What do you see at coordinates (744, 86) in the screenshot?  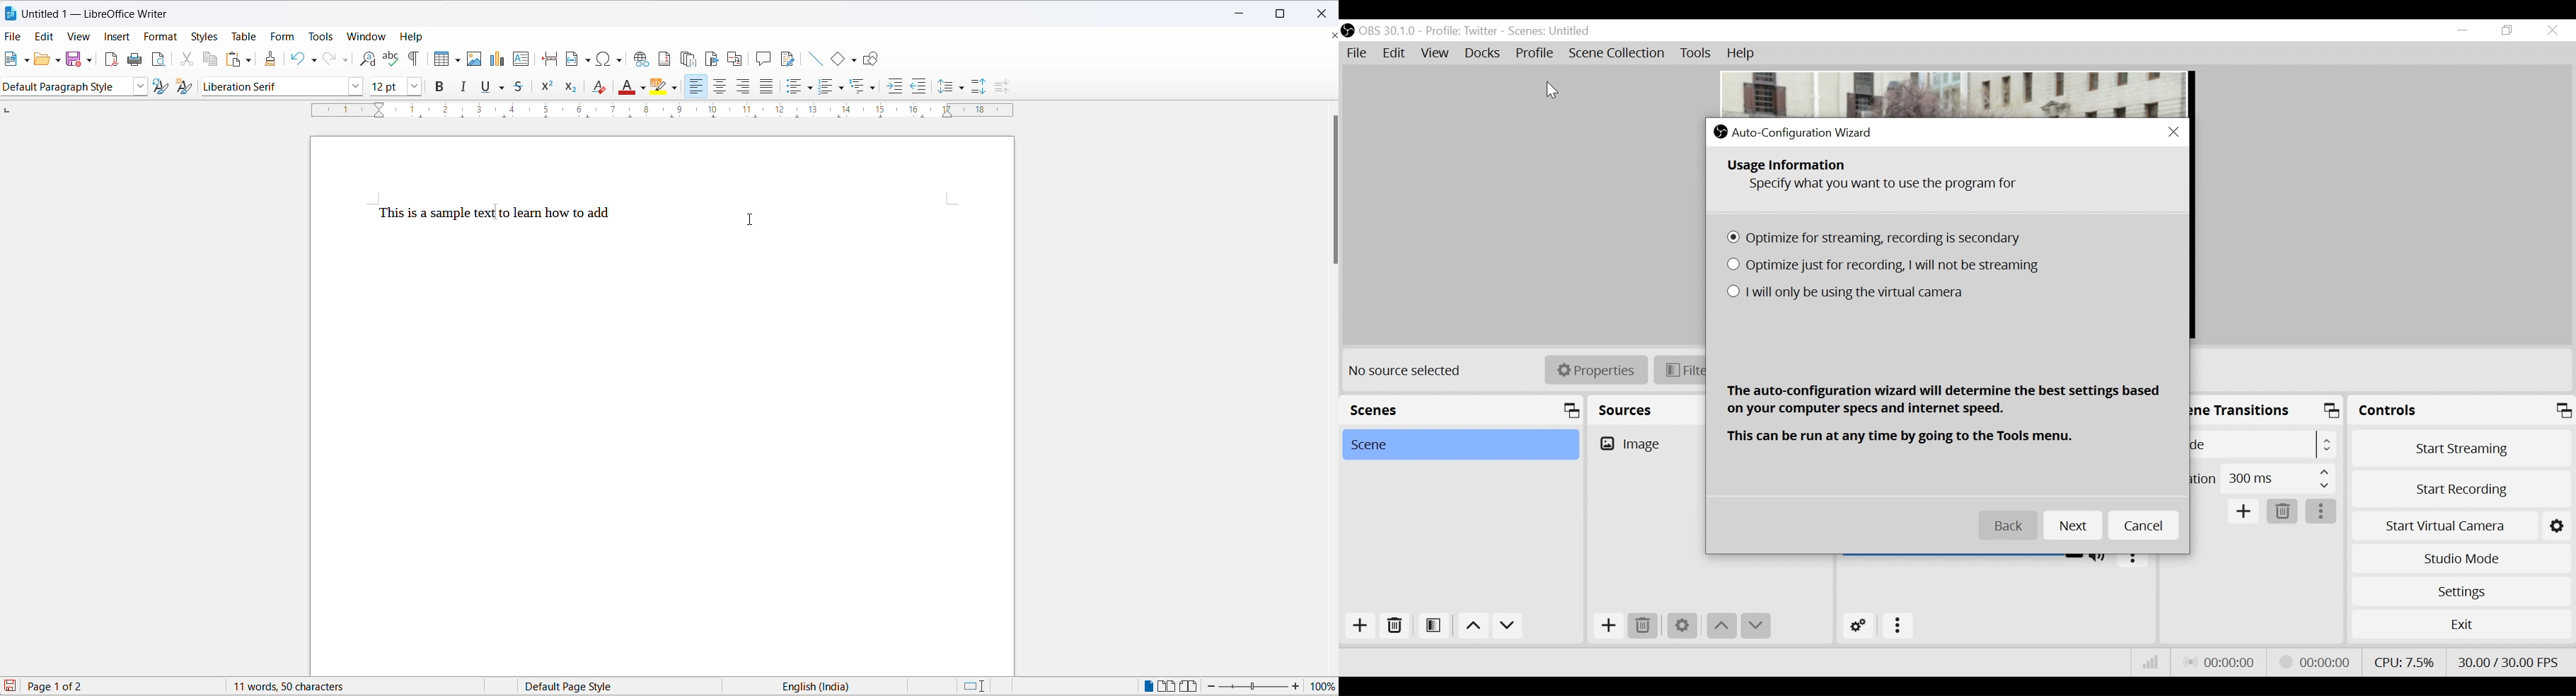 I see `text align left` at bounding box center [744, 86].